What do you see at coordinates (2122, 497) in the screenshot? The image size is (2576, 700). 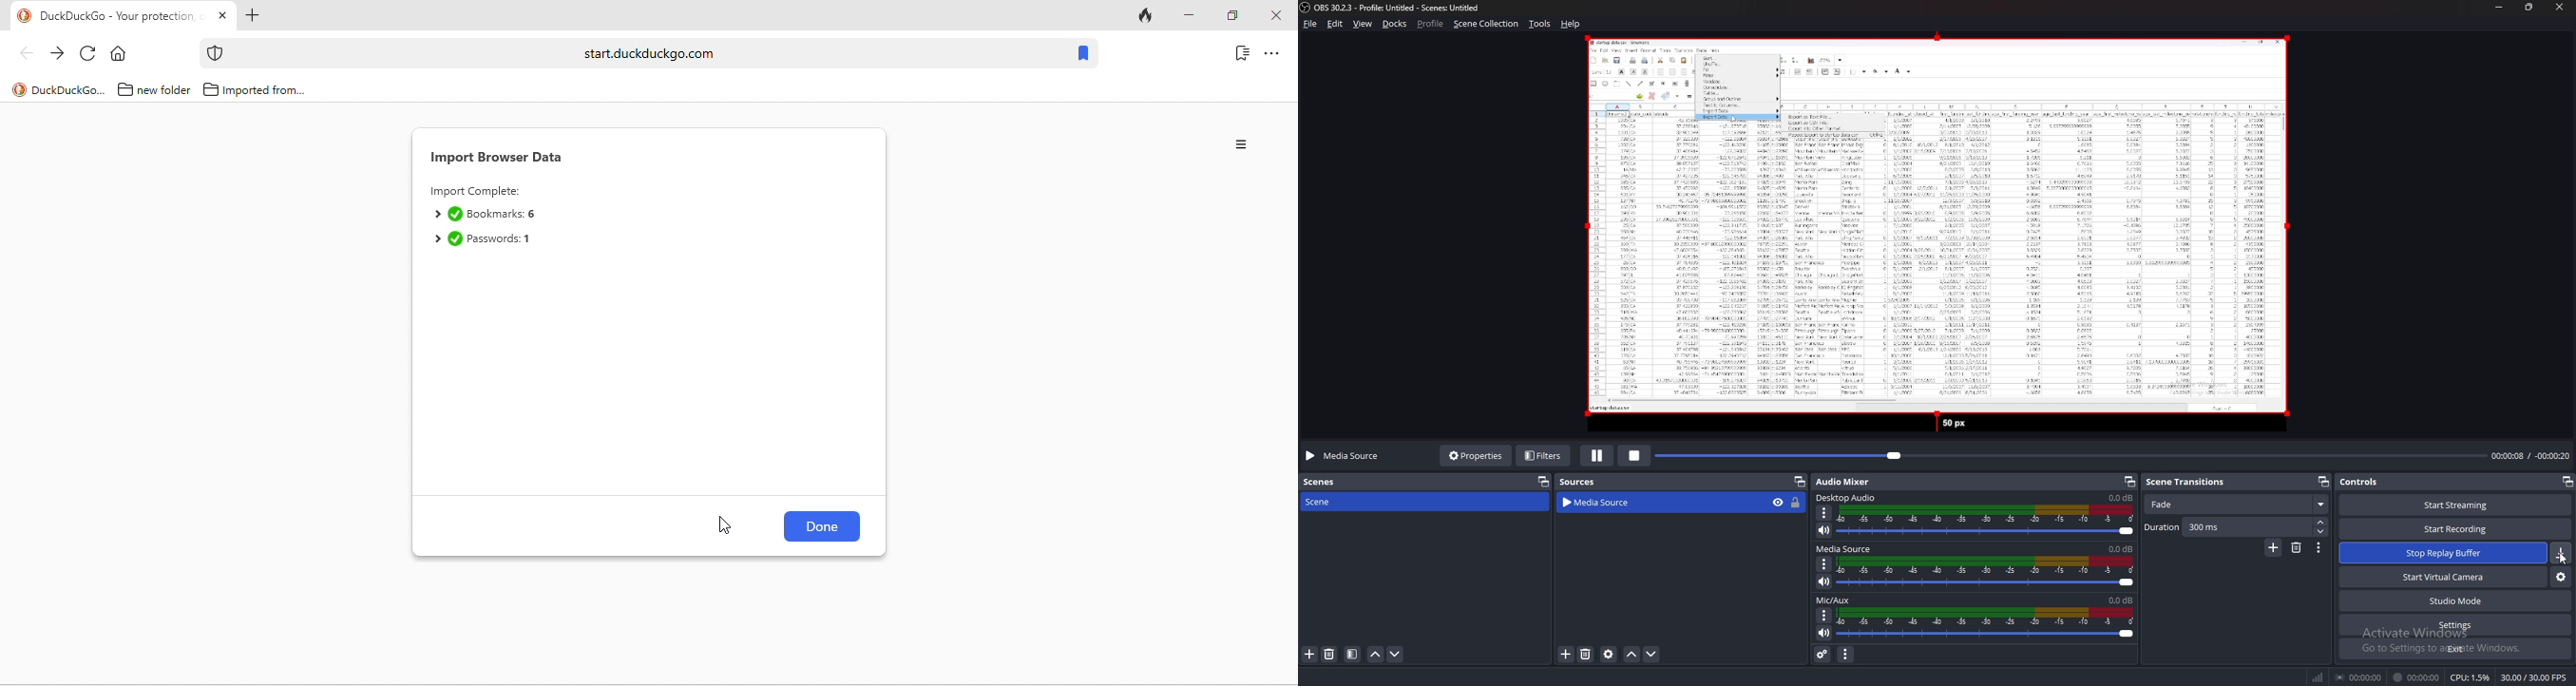 I see `0.0db` at bounding box center [2122, 497].